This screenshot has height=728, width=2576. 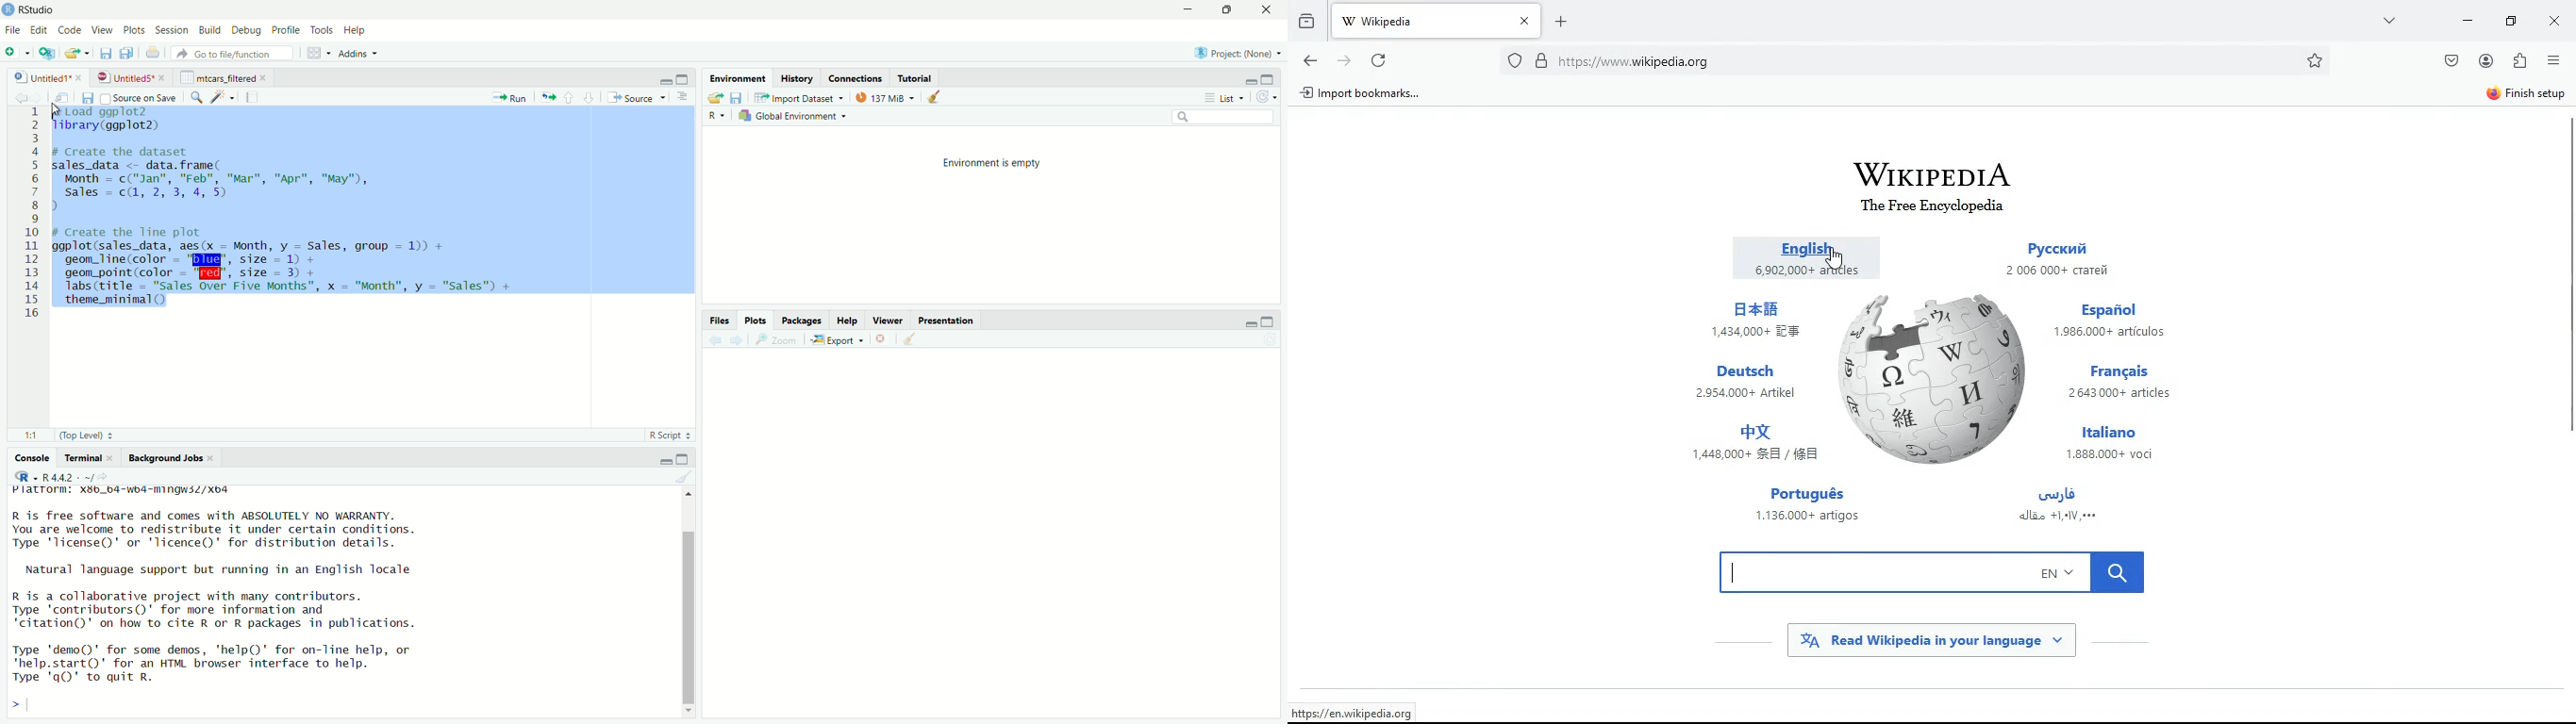 What do you see at coordinates (666, 435) in the screenshot?
I see `R Script` at bounding box center [666, 435].